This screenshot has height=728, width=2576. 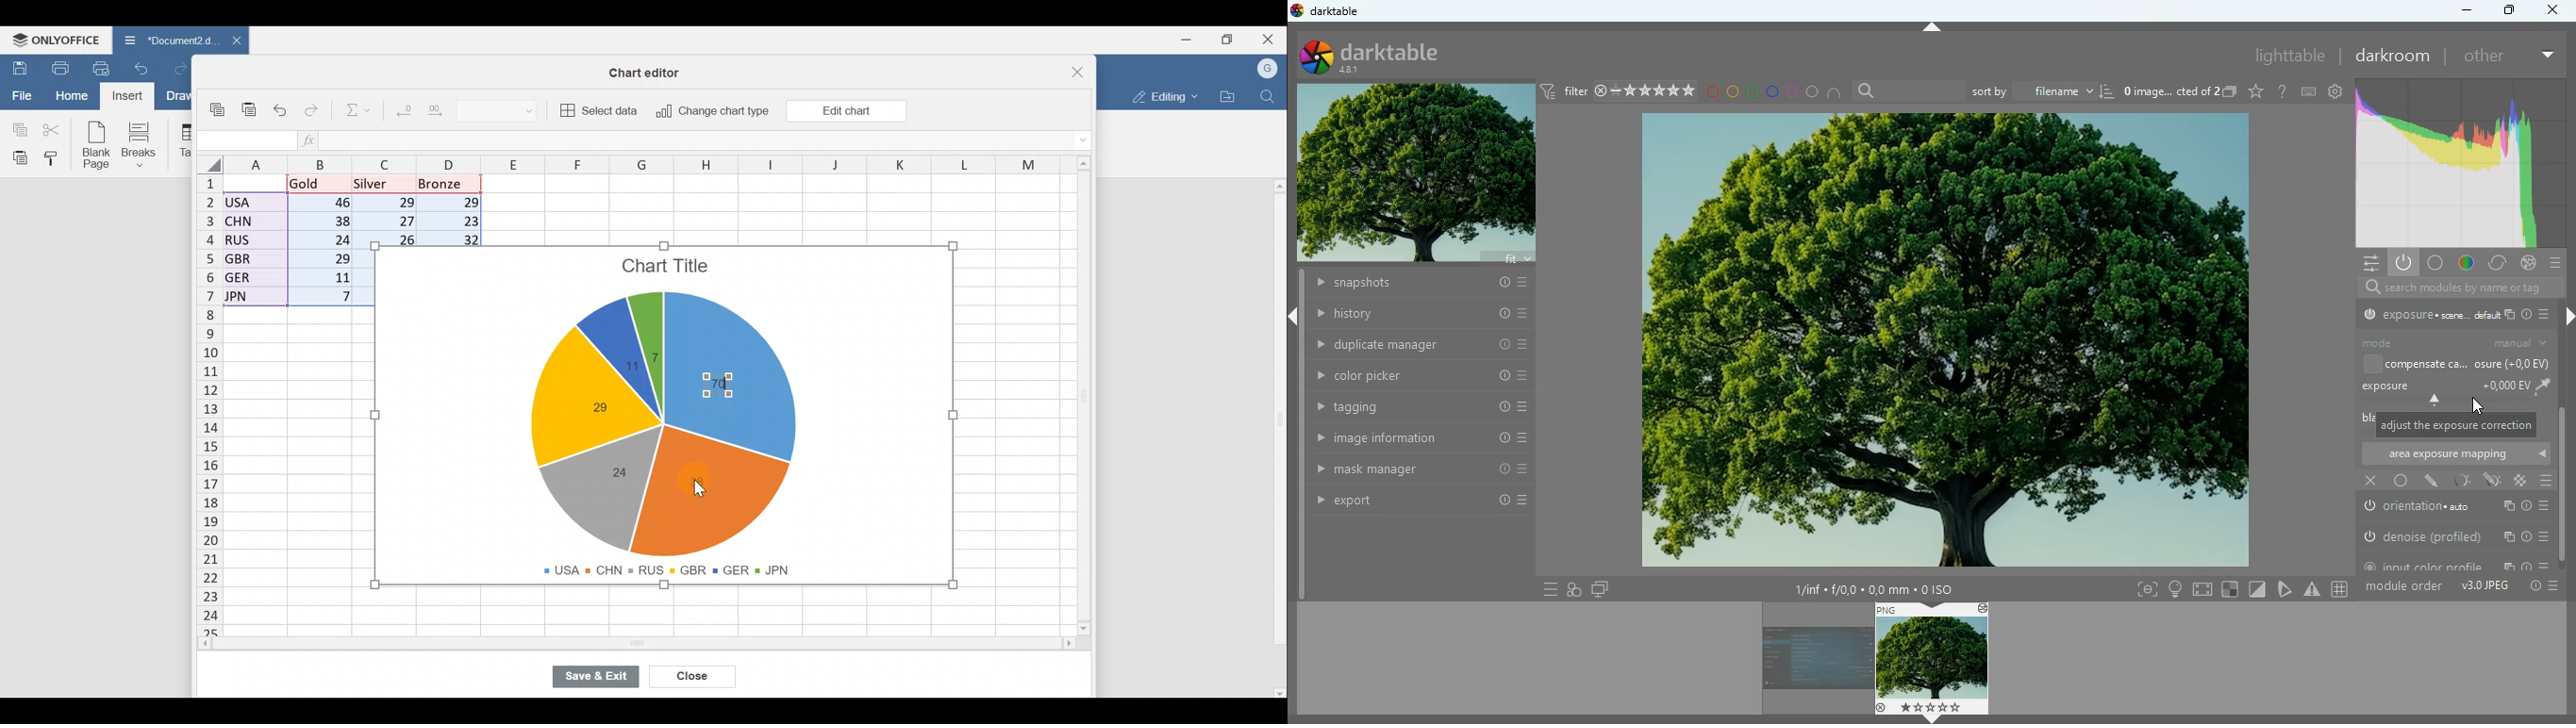 What do you see at coordinates (2531, 585) in the screenshot?
I see `info` at bounding box center [2531, 585].